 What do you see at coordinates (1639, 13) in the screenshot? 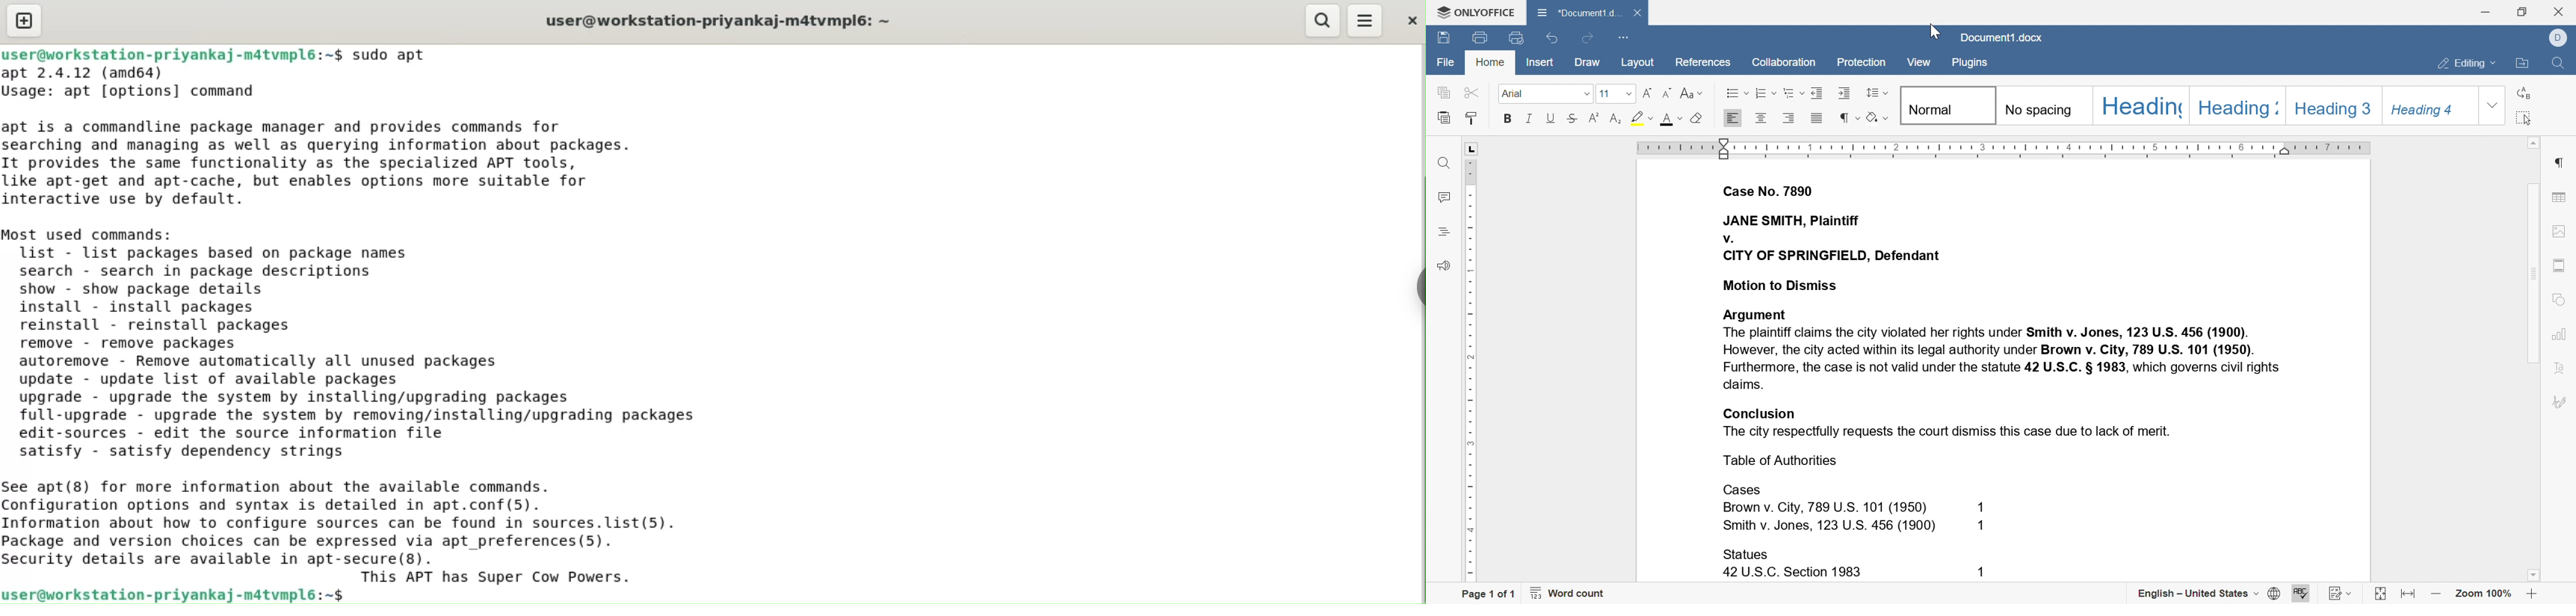
I see `close` at bounding box center [1639, 13].